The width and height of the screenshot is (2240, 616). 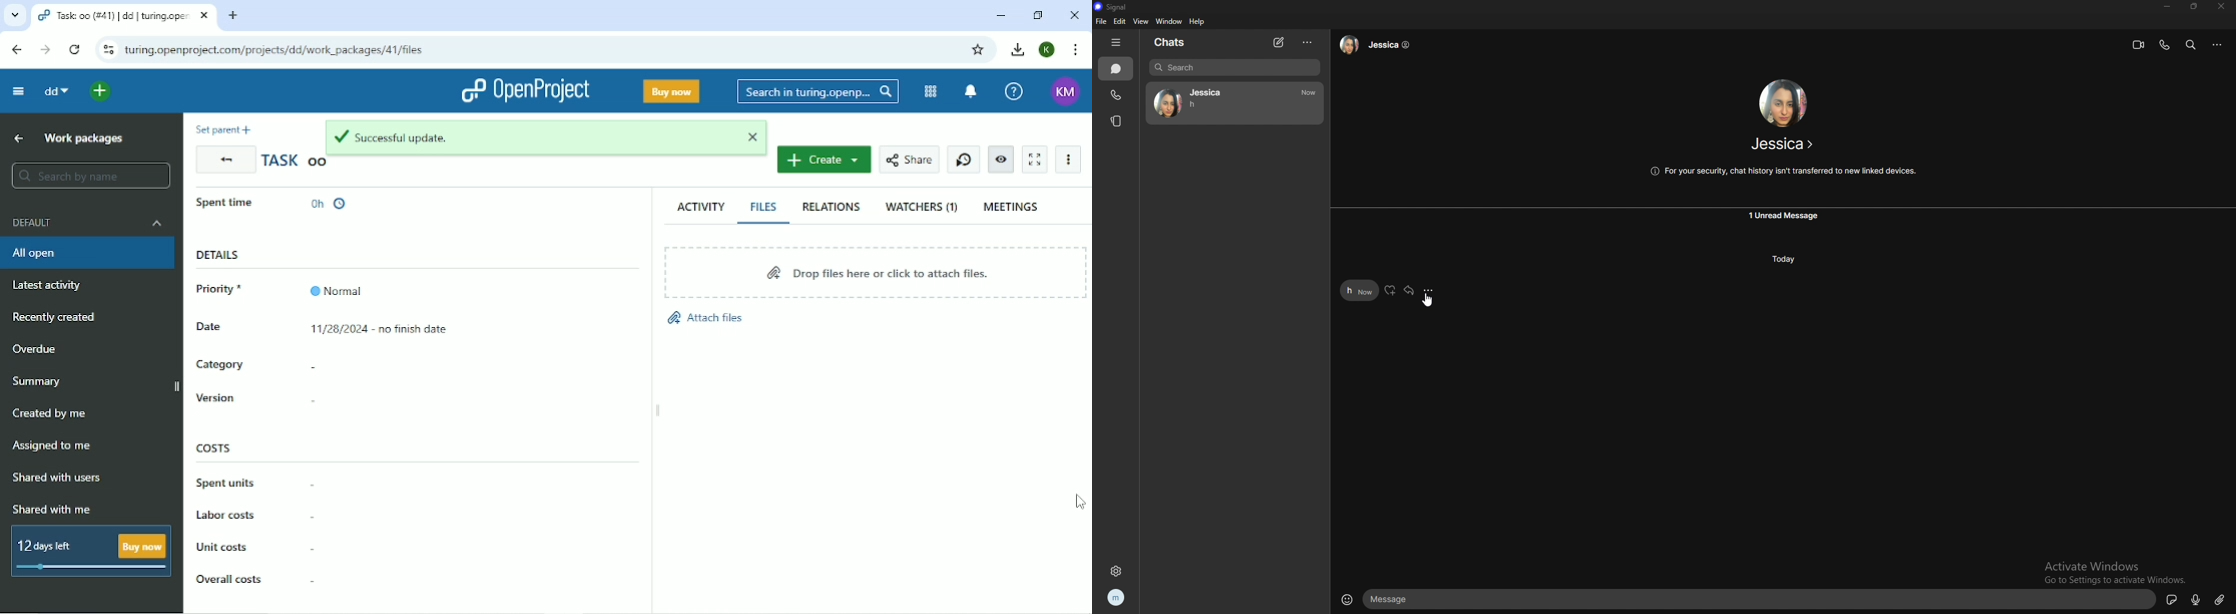 I want to click on Set parent, so click(x=222, y=129).